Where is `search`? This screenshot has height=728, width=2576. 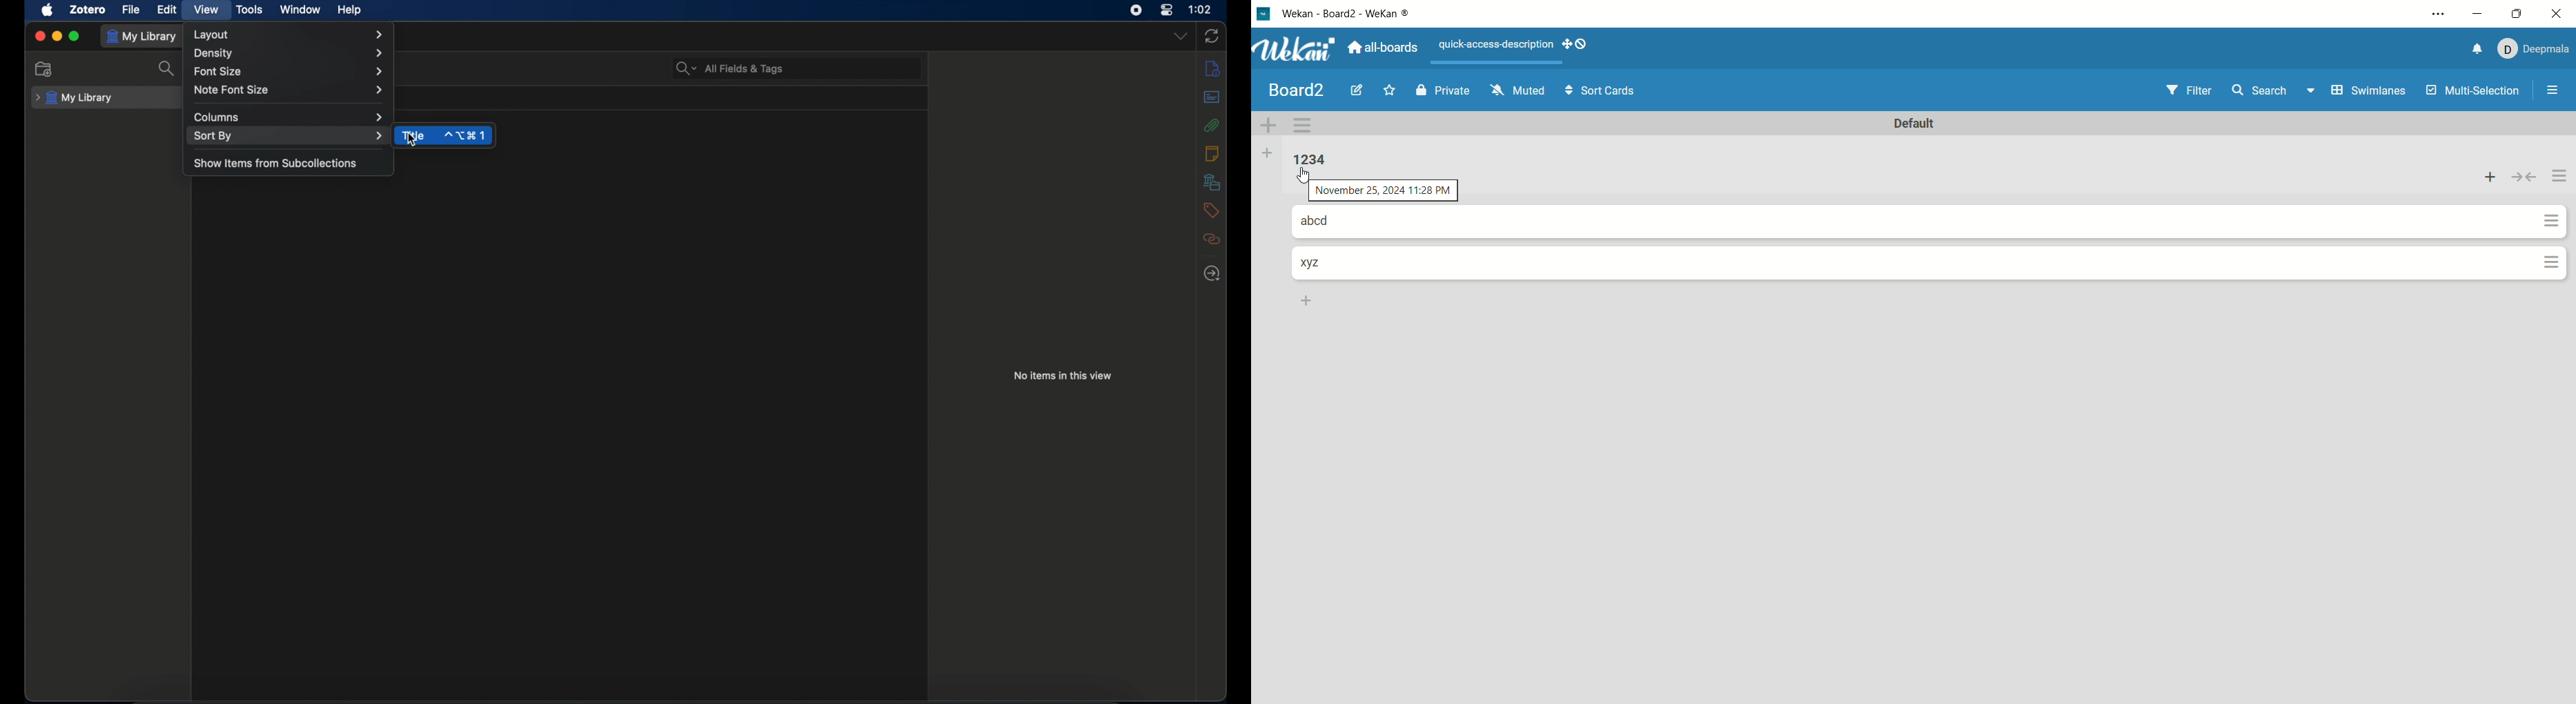
search is located at coordinates (166, 70).